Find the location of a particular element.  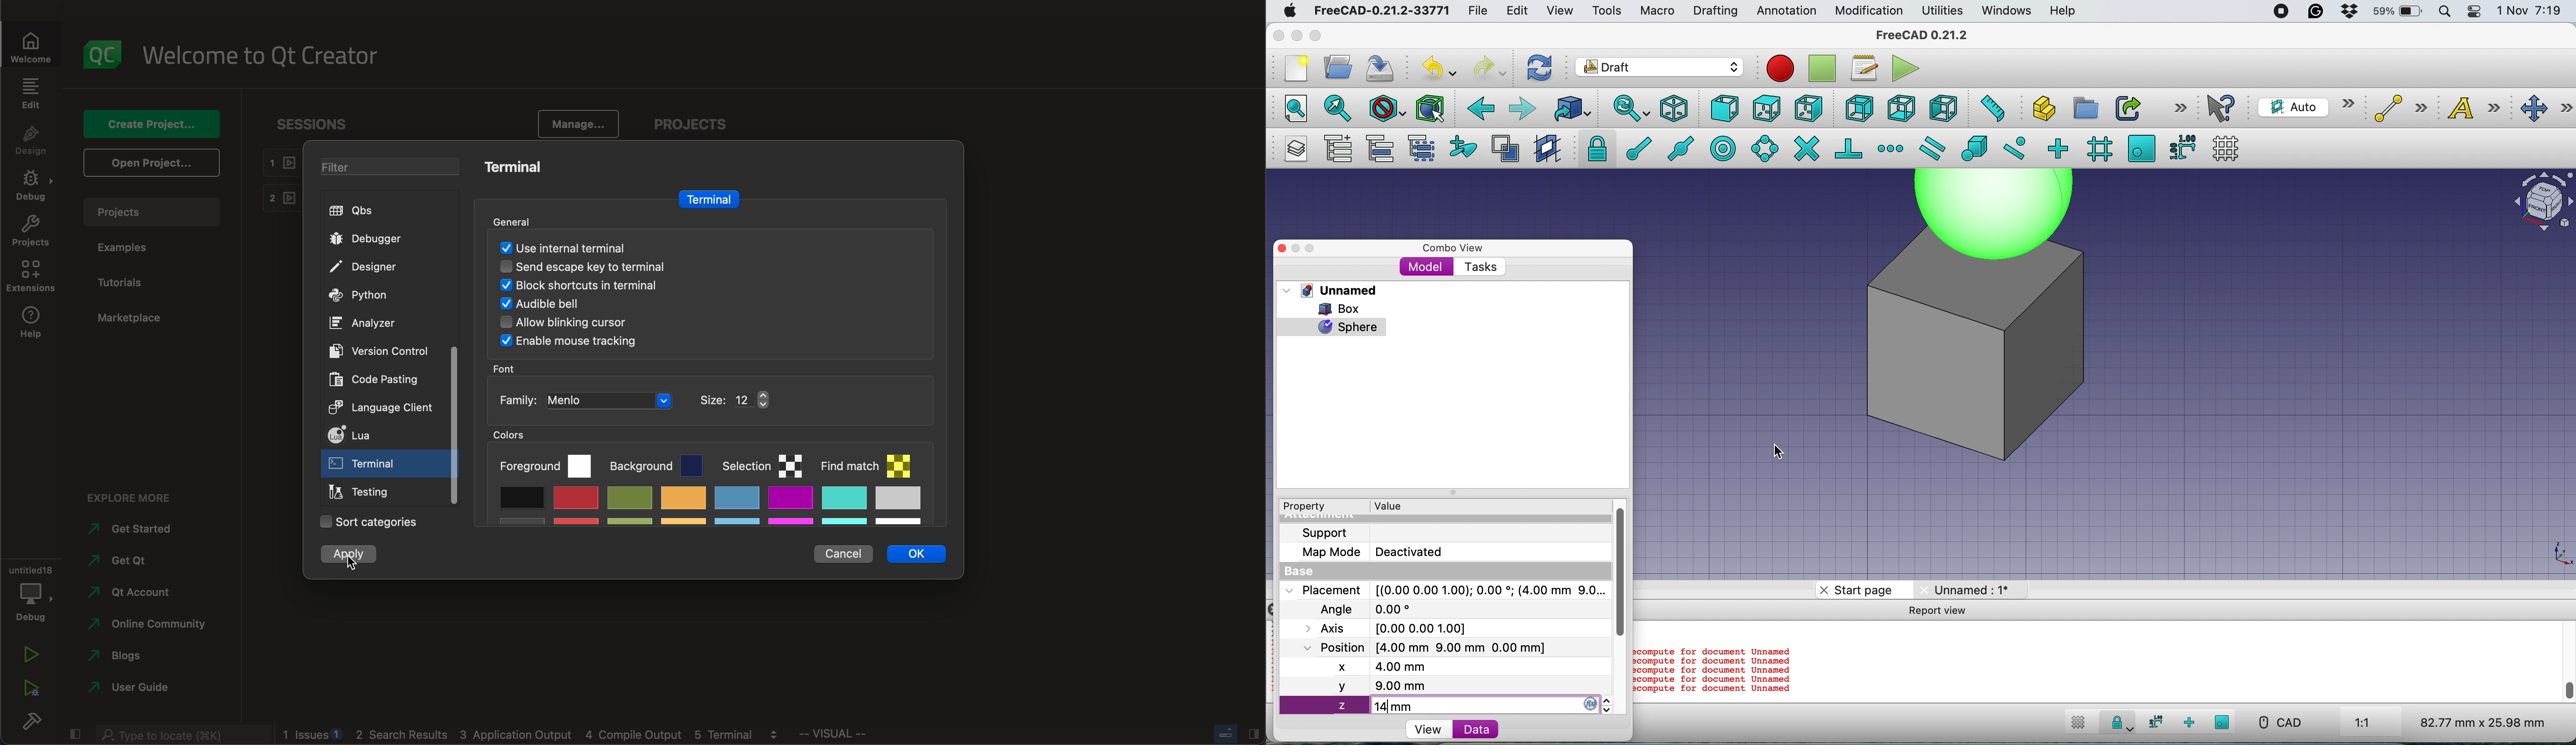

change working plane proxy is located at coordinates (1545, 149).